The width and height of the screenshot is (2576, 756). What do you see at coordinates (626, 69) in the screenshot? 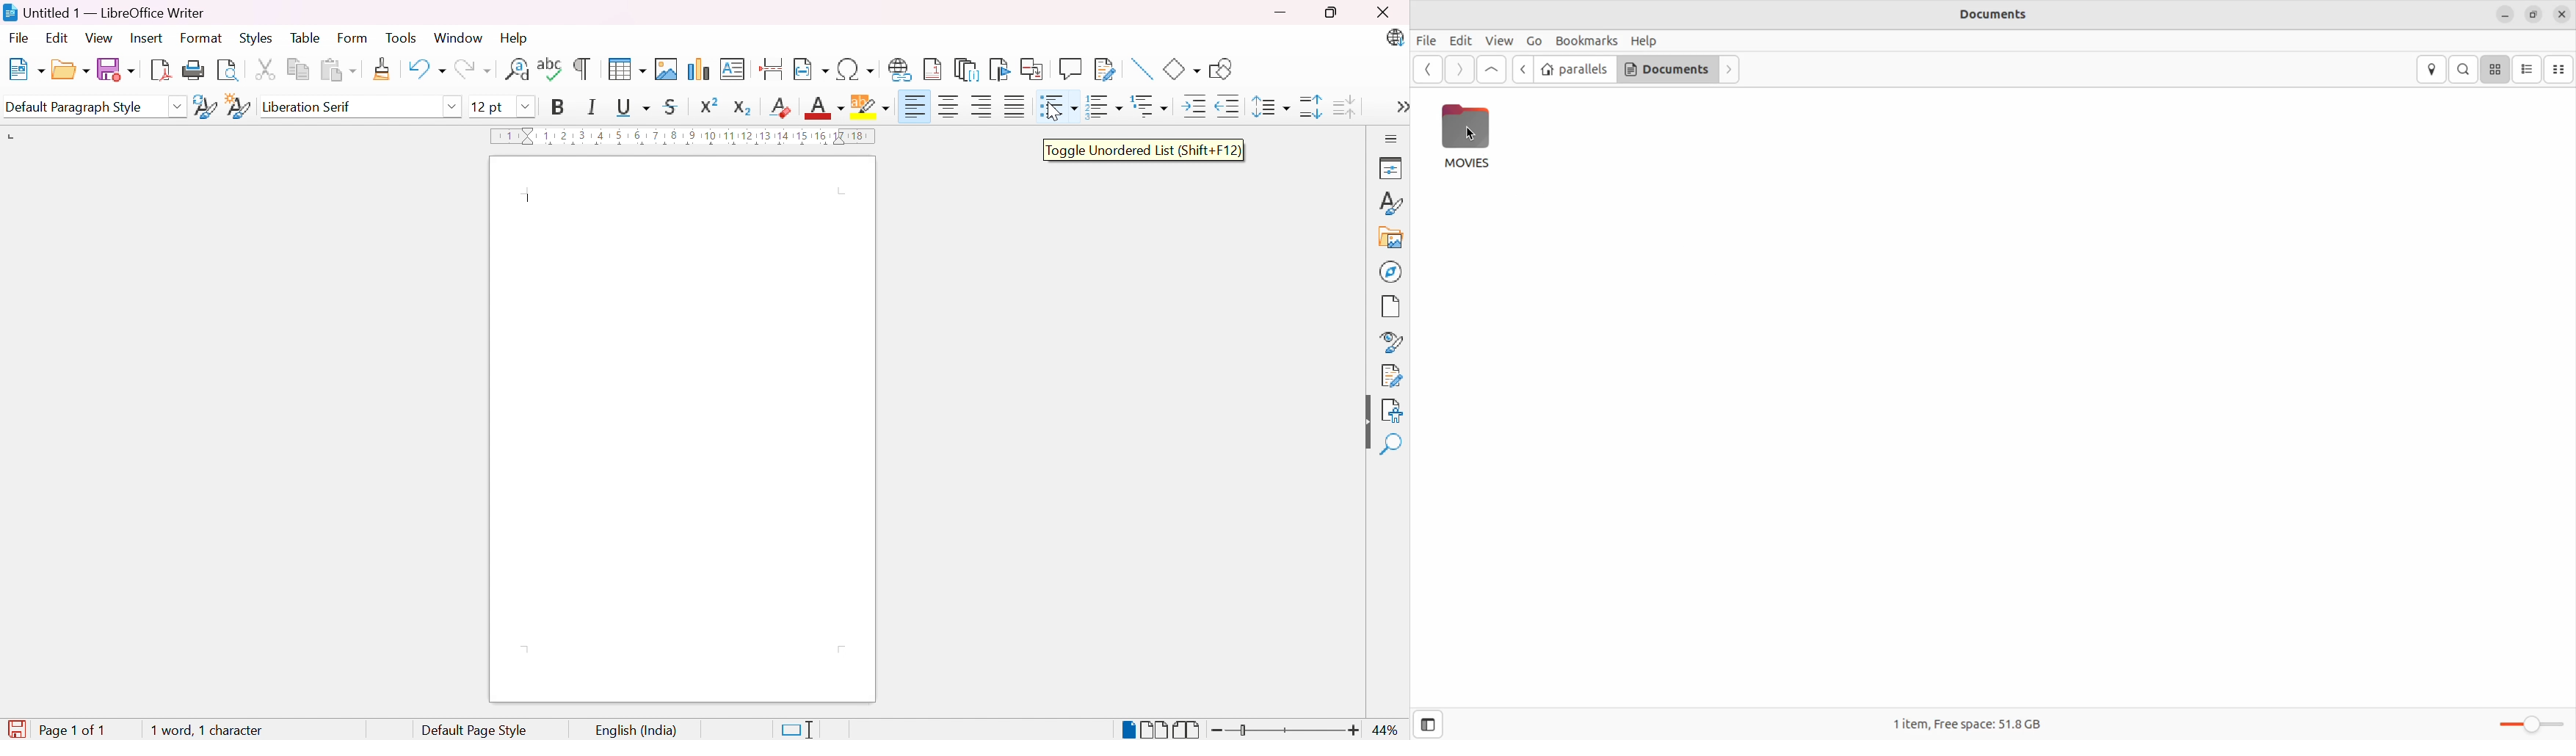
I see `Insert table` at bounding box center [626, 69].